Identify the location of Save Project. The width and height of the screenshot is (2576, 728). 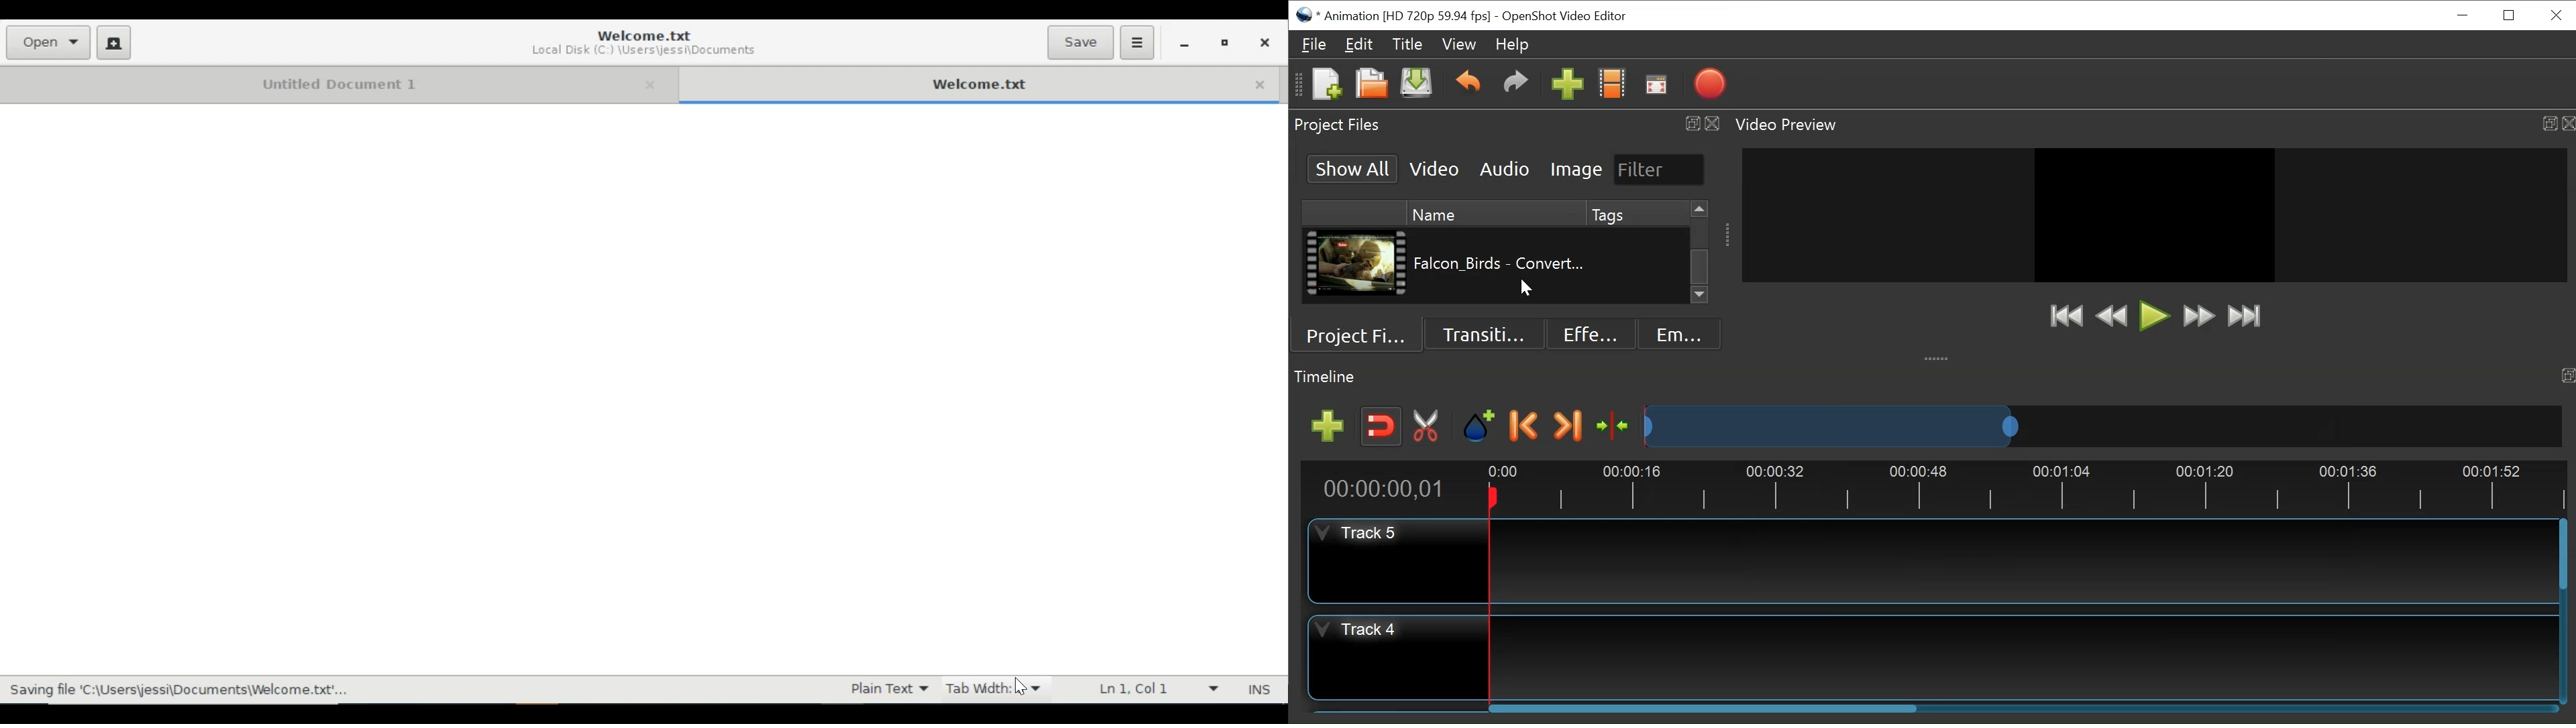
(1416, 84).